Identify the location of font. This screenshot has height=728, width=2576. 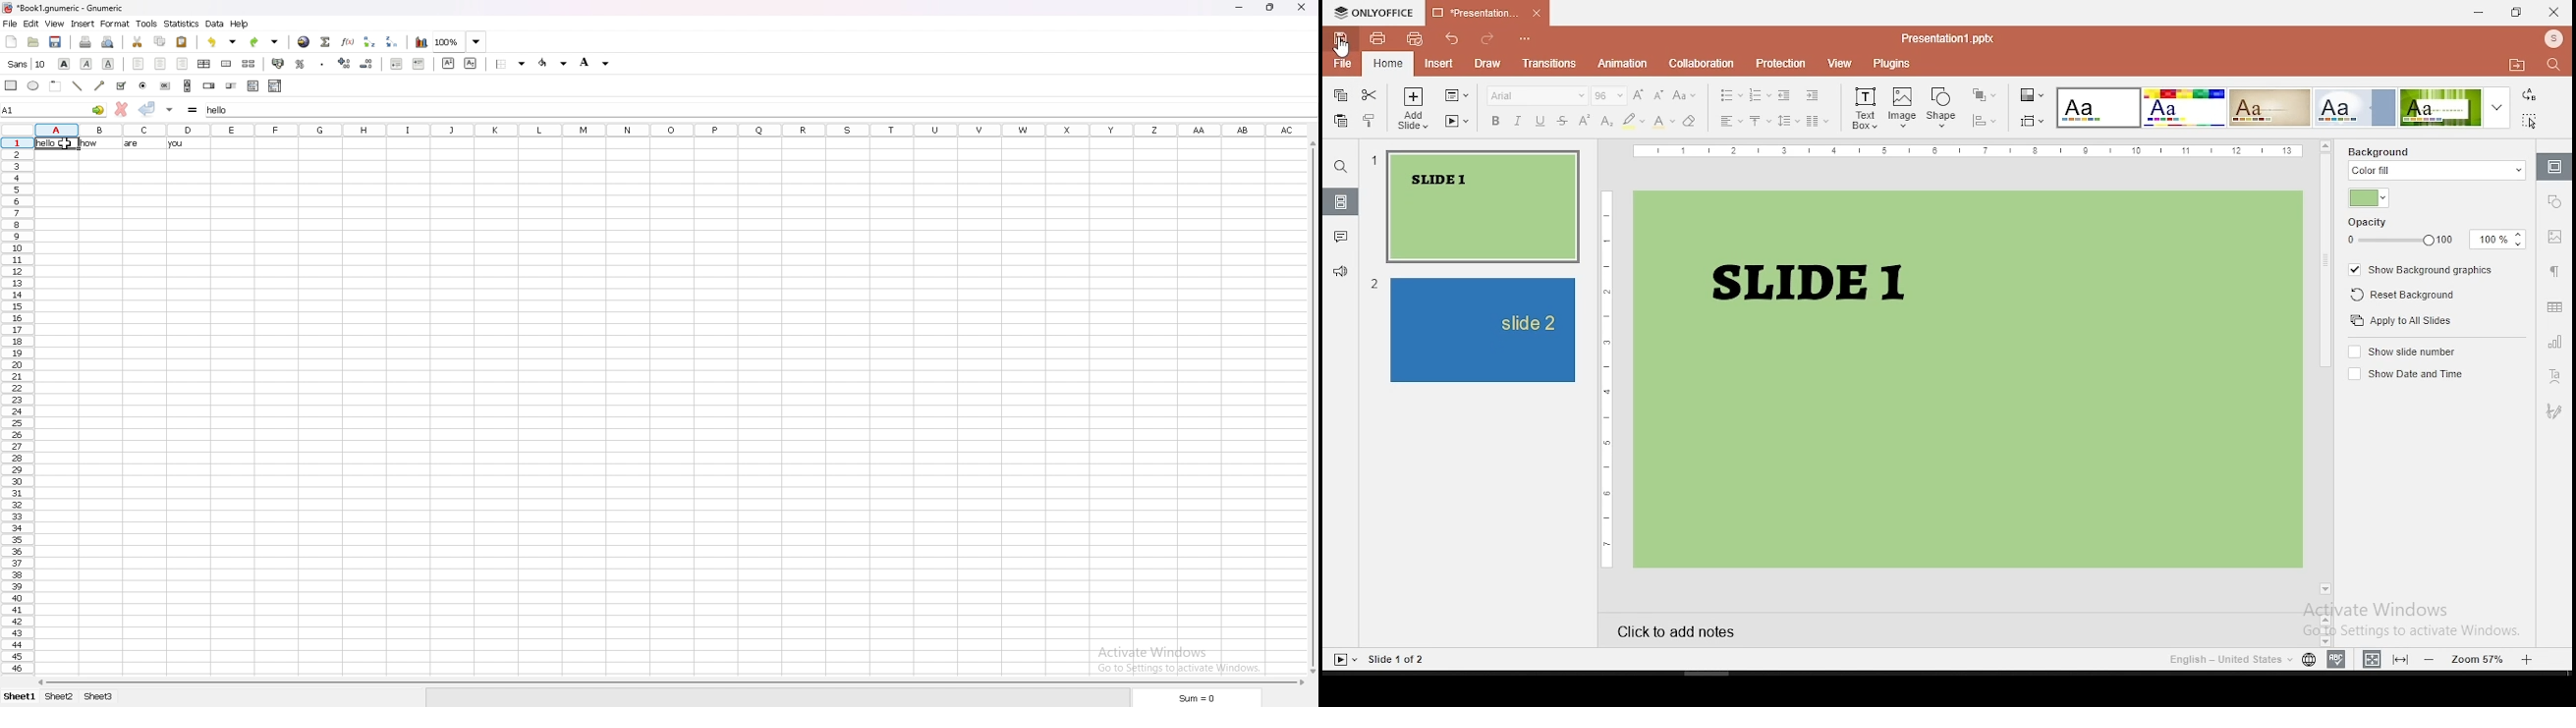
(1538, 96).